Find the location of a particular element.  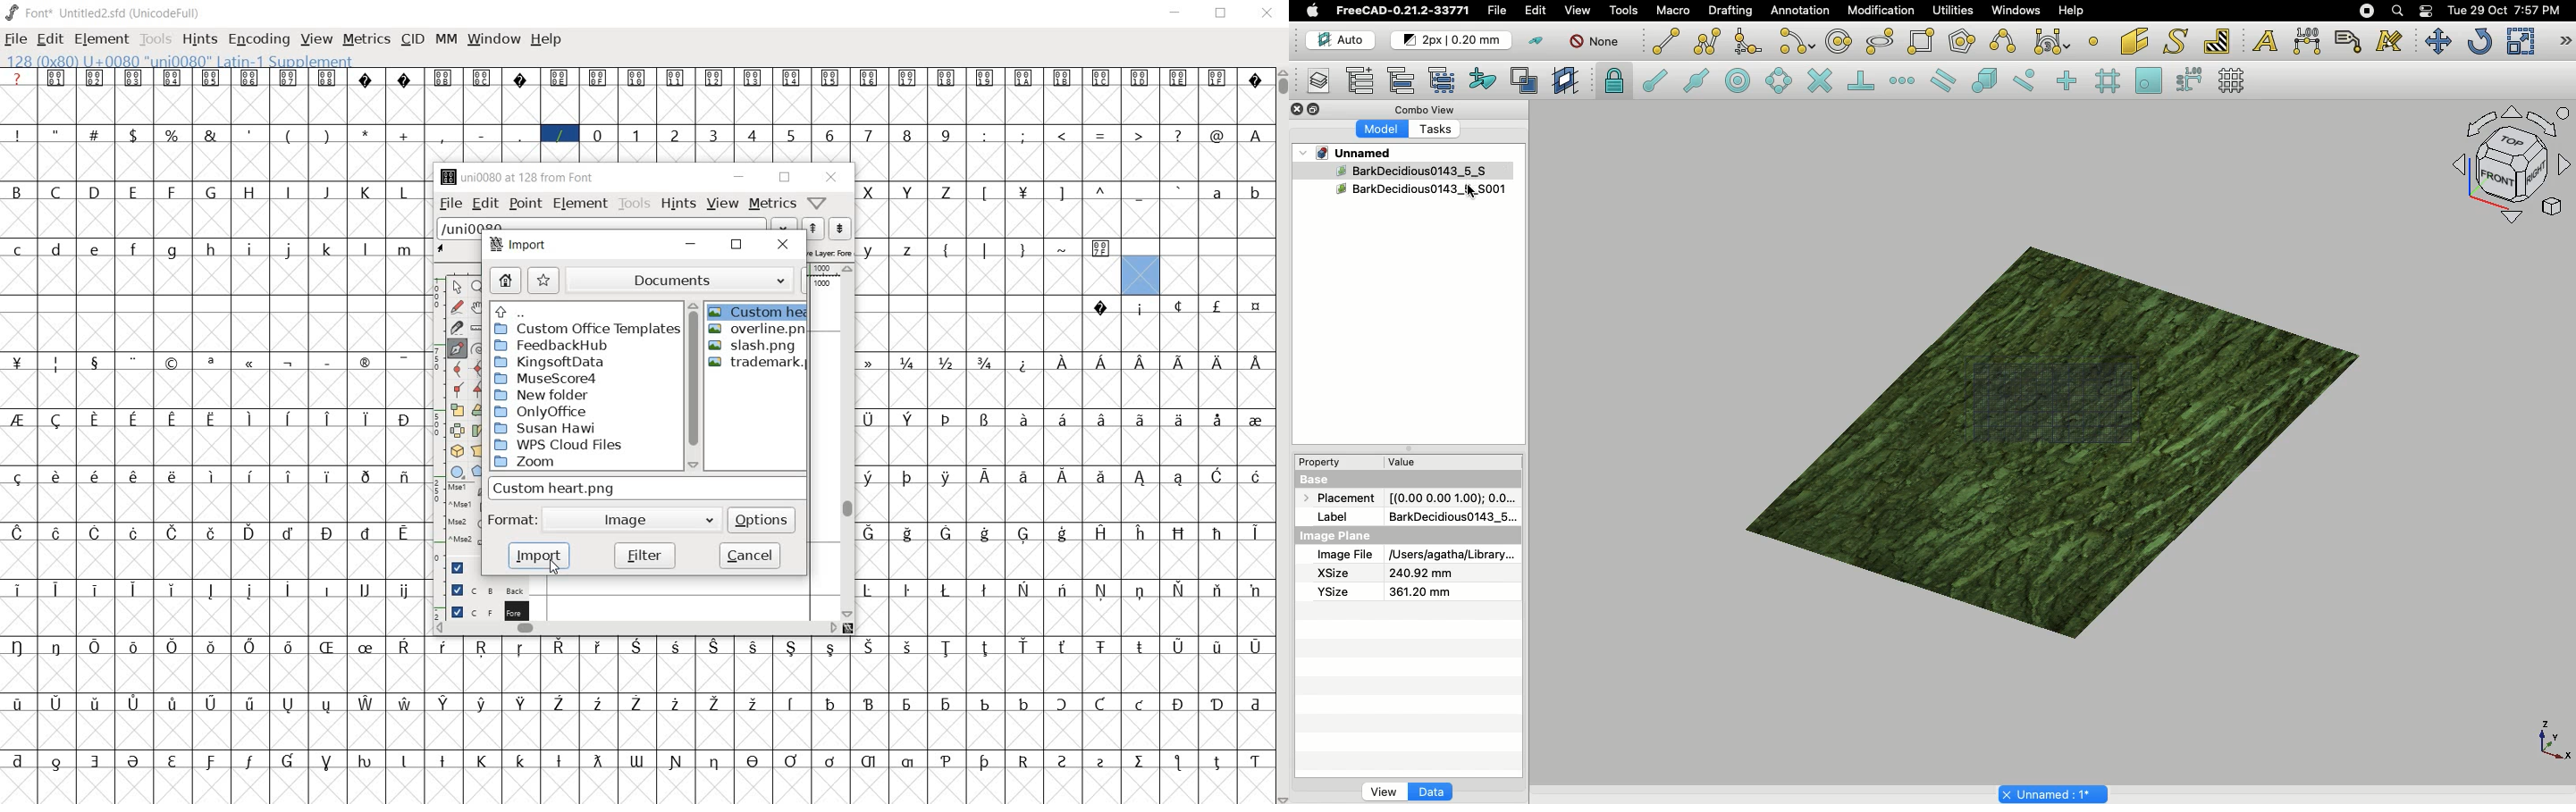

glyph is located at coordinates (986, 534).